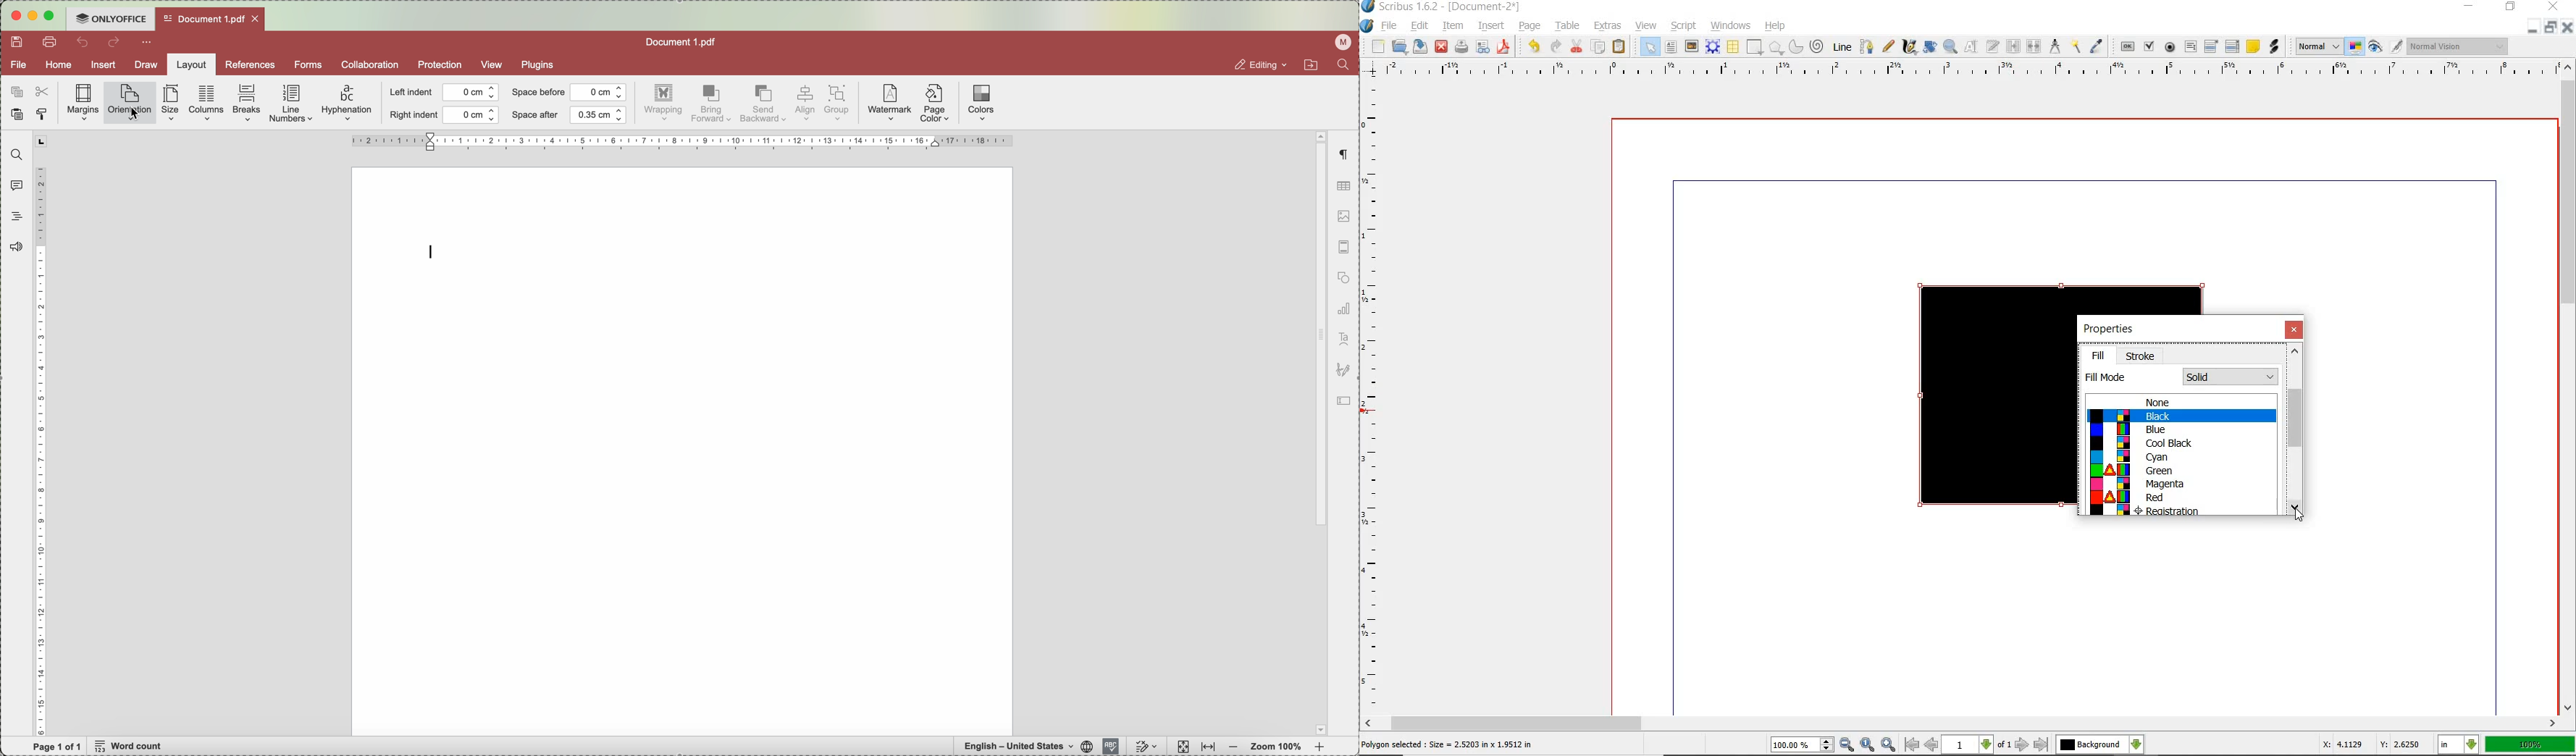 Image resolution: width=2576 pixels, height=756 pixels. Describe the element at coordinates (2233, 45) in the screenshot. I see `pdf list box` at that location.